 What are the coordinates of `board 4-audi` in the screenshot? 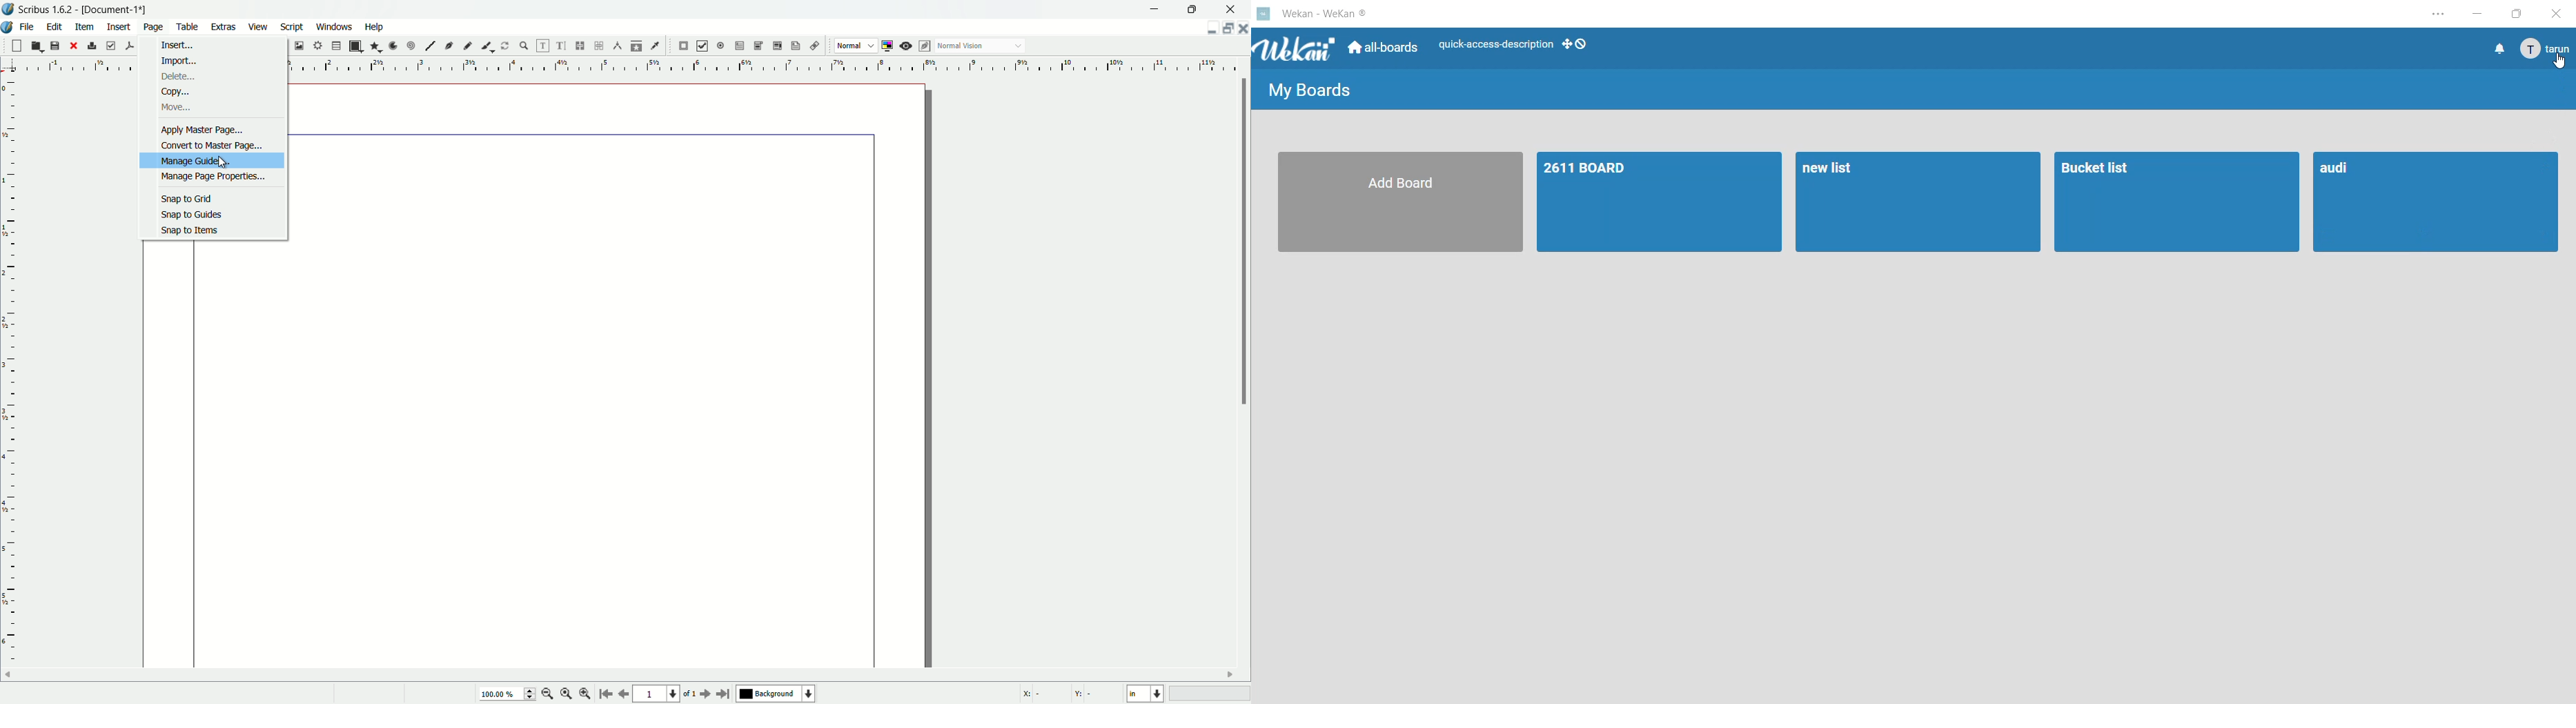 It's located at (2436, 202).